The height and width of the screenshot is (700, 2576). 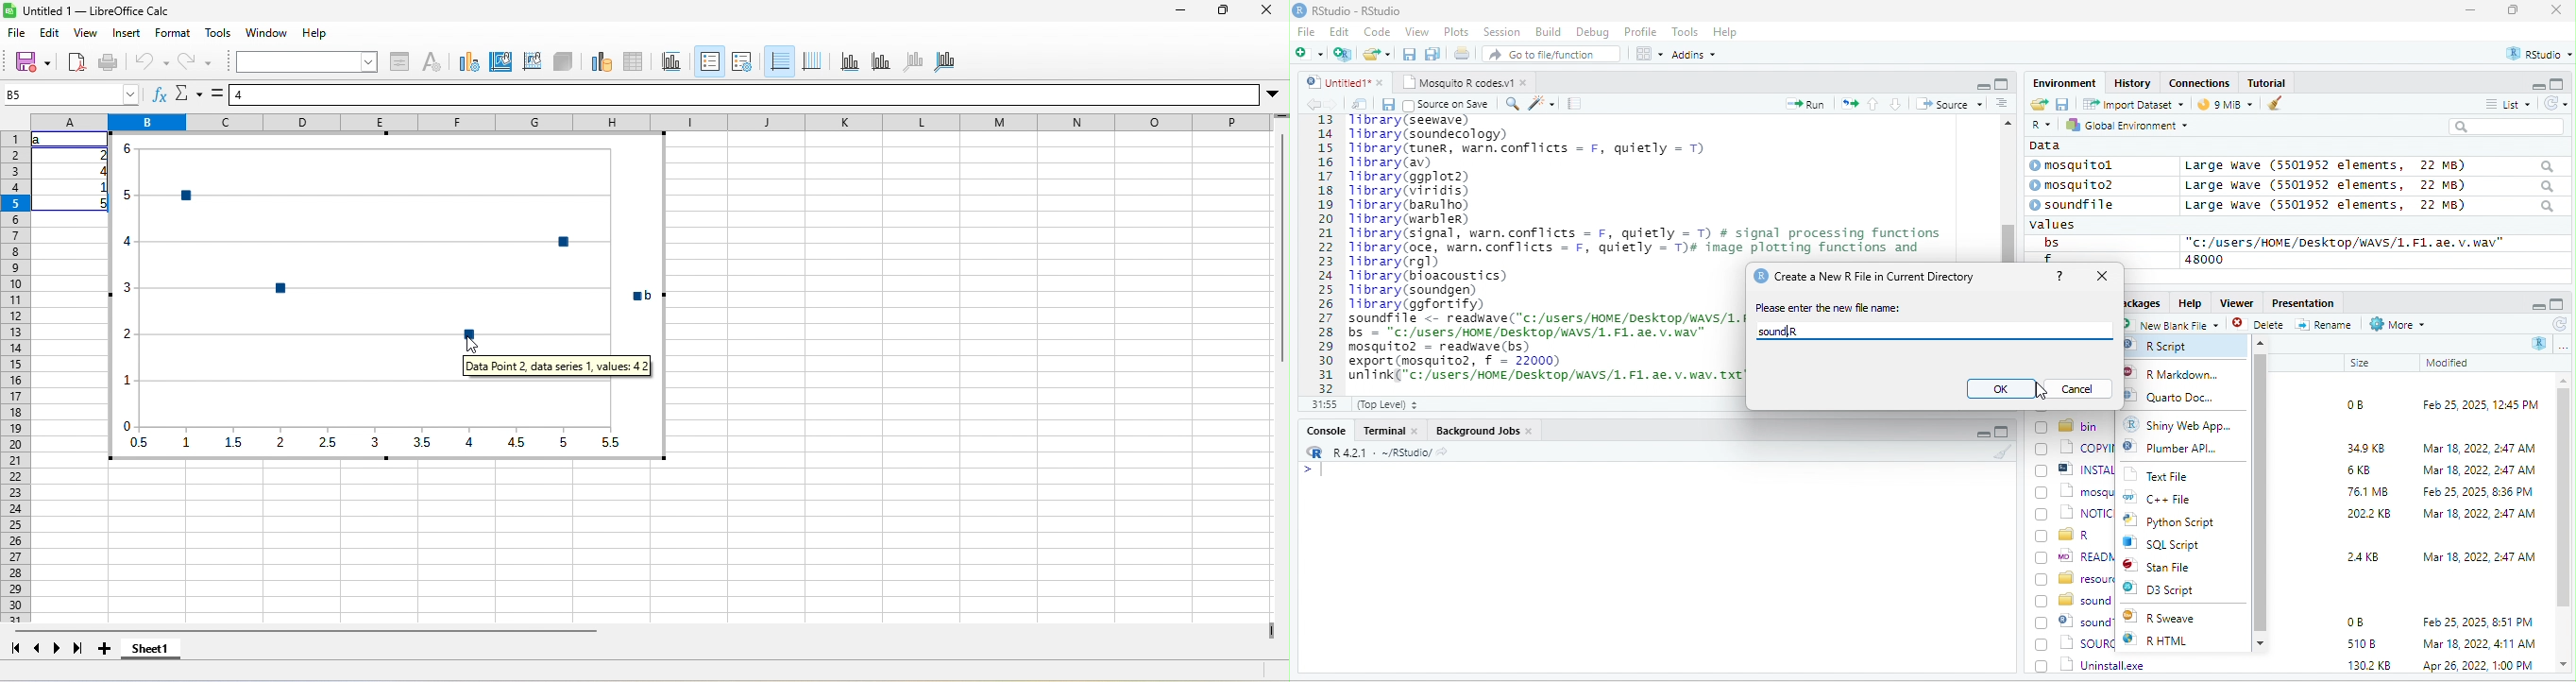 I want to click on Presentation, so click(x=2301, y=302).